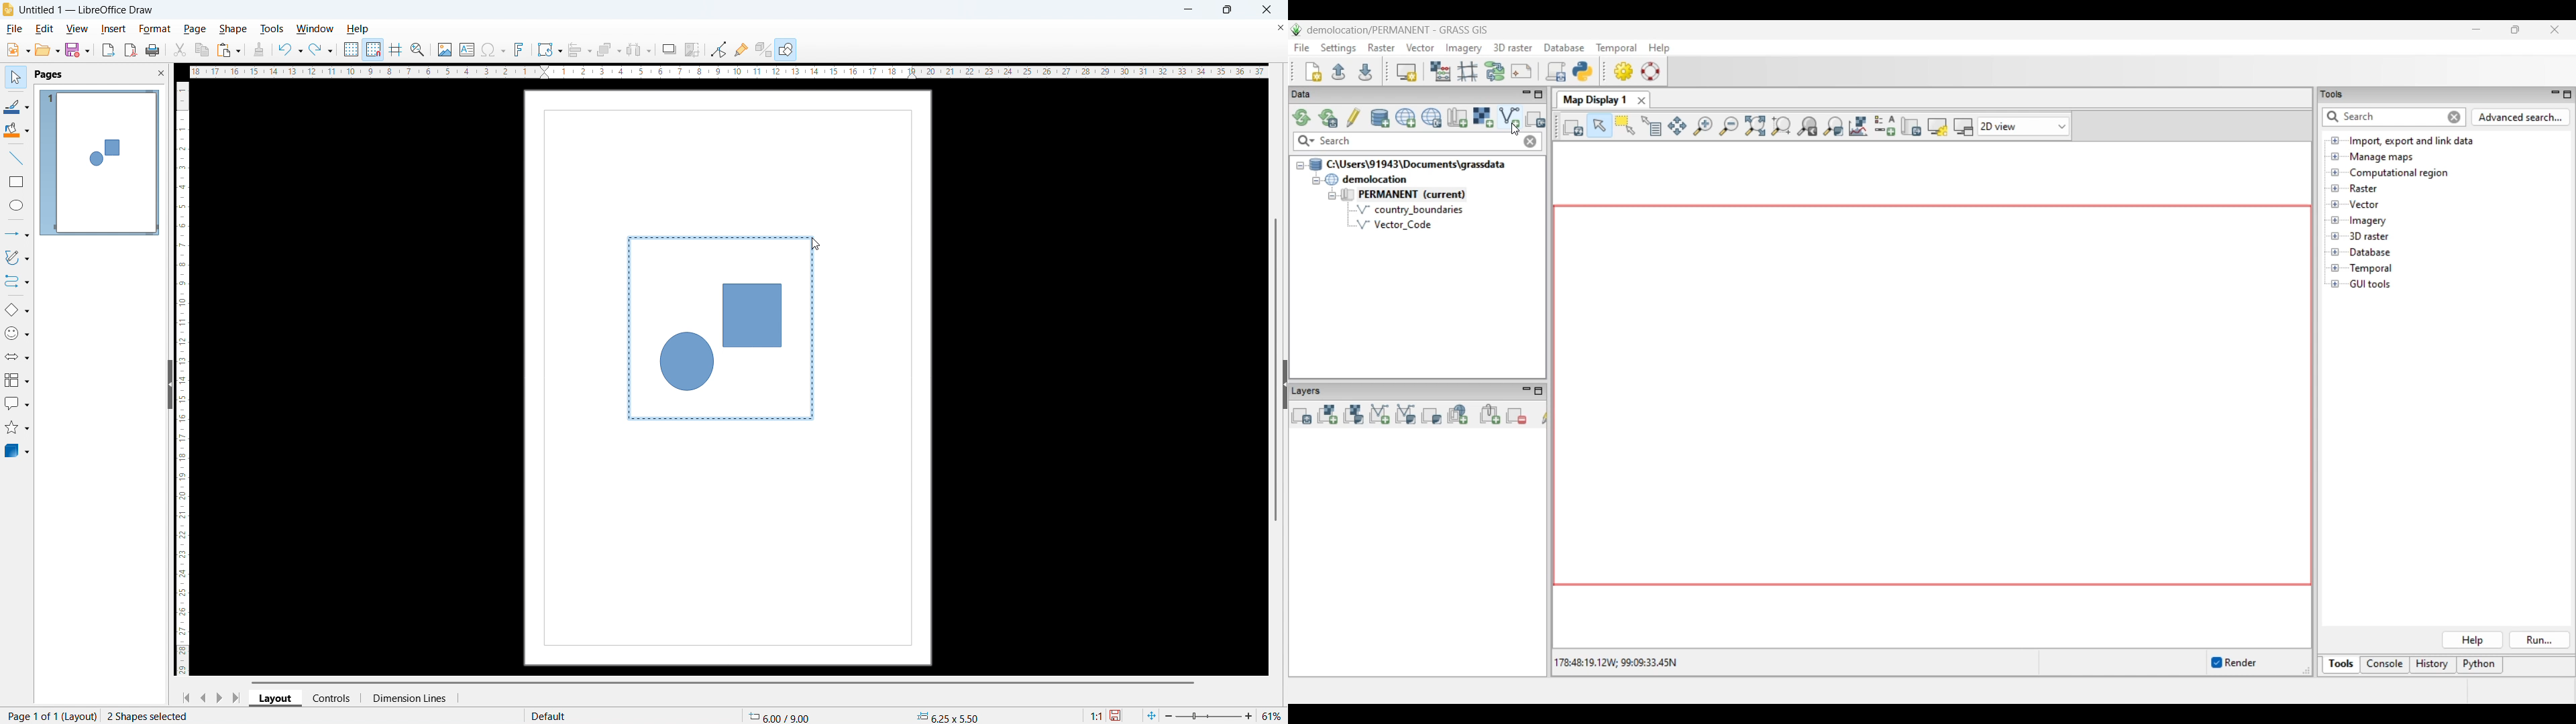  Describe the element at coordinates (763, 50) in the screenshot. I see `toggle extrusion` at that location.